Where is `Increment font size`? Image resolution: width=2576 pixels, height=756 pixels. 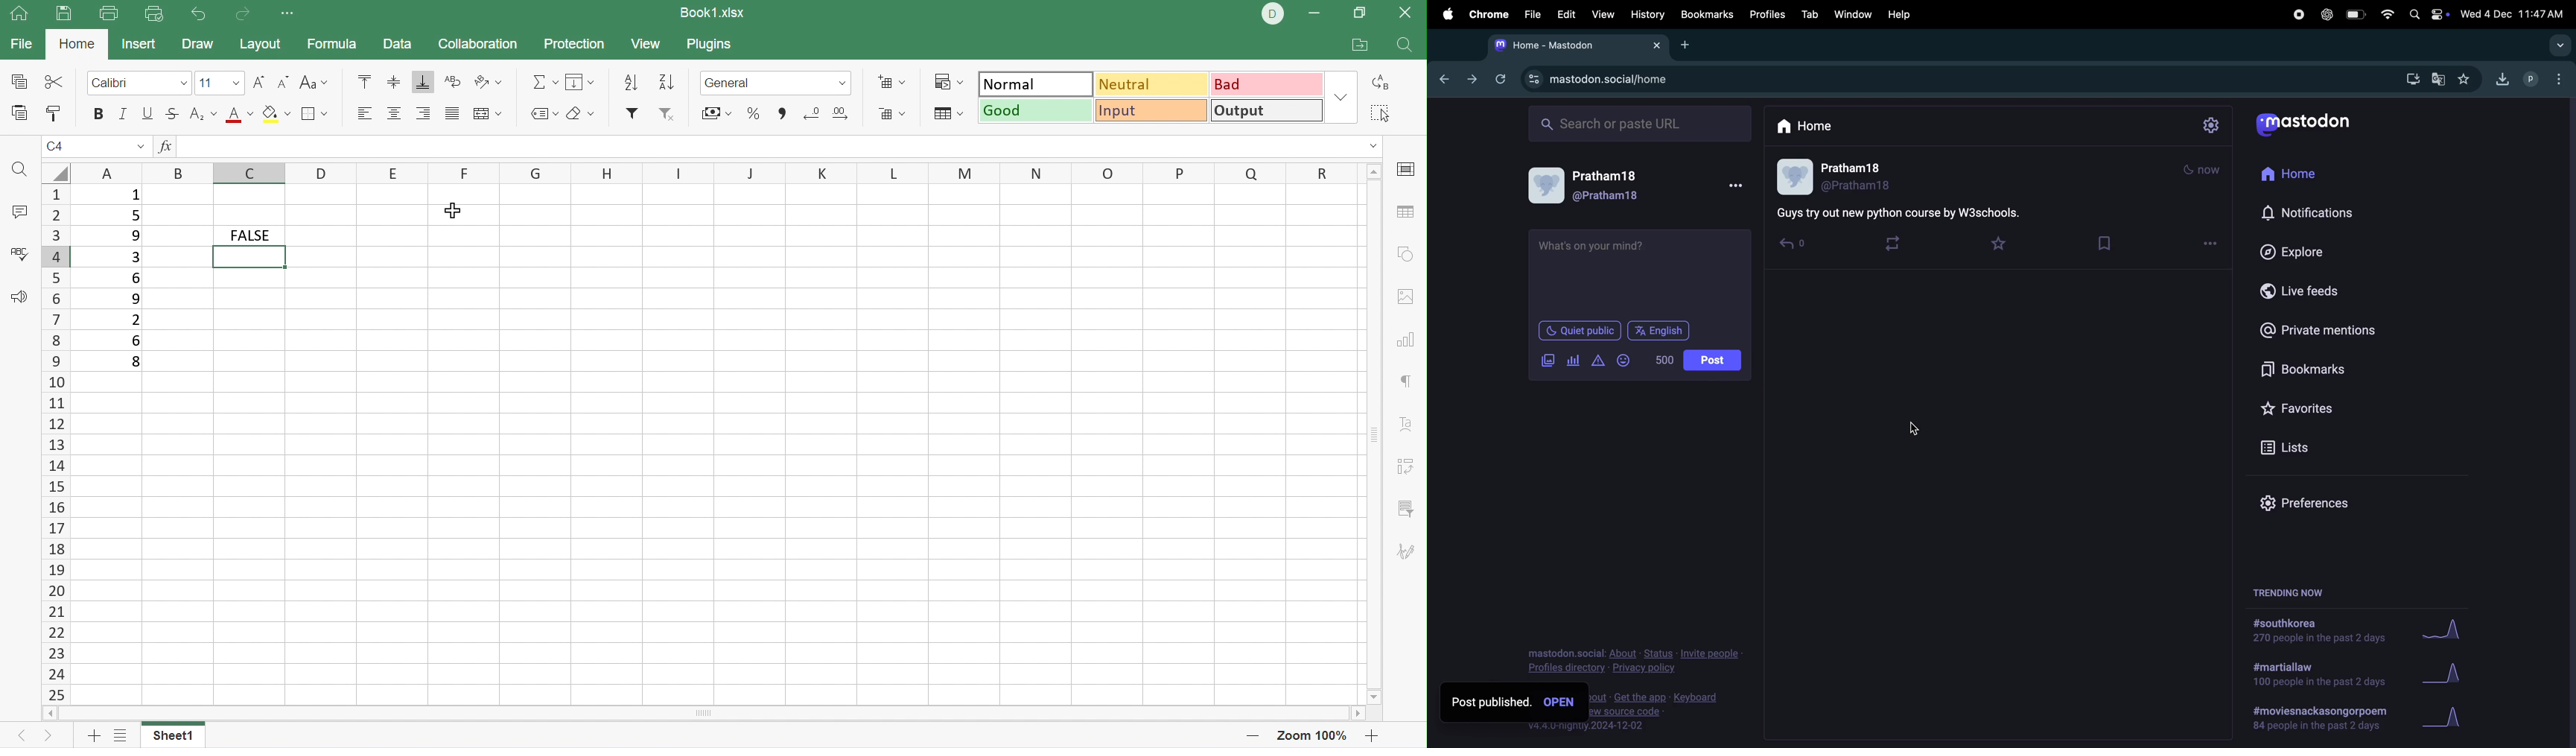 Increment font size is located at coordinates (258, 82).